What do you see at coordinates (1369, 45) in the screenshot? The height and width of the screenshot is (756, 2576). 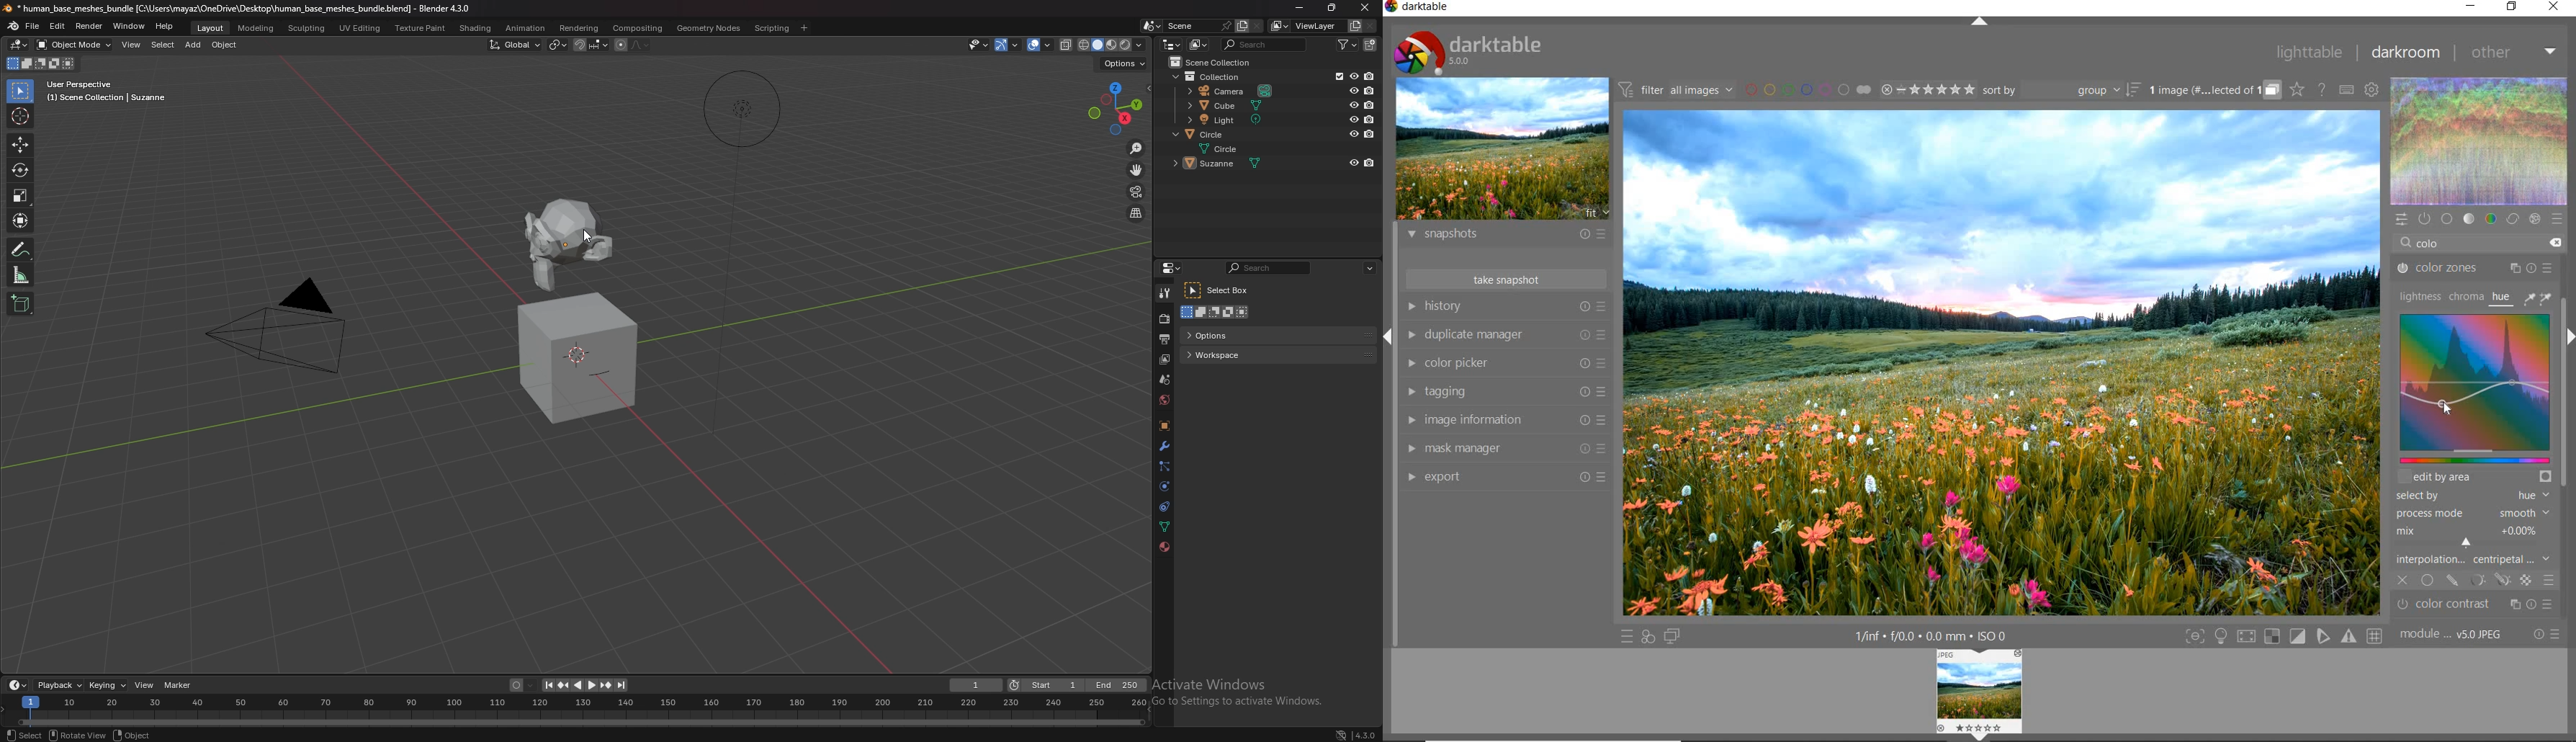 I see `new collection` at bounding box center [1369, 45].